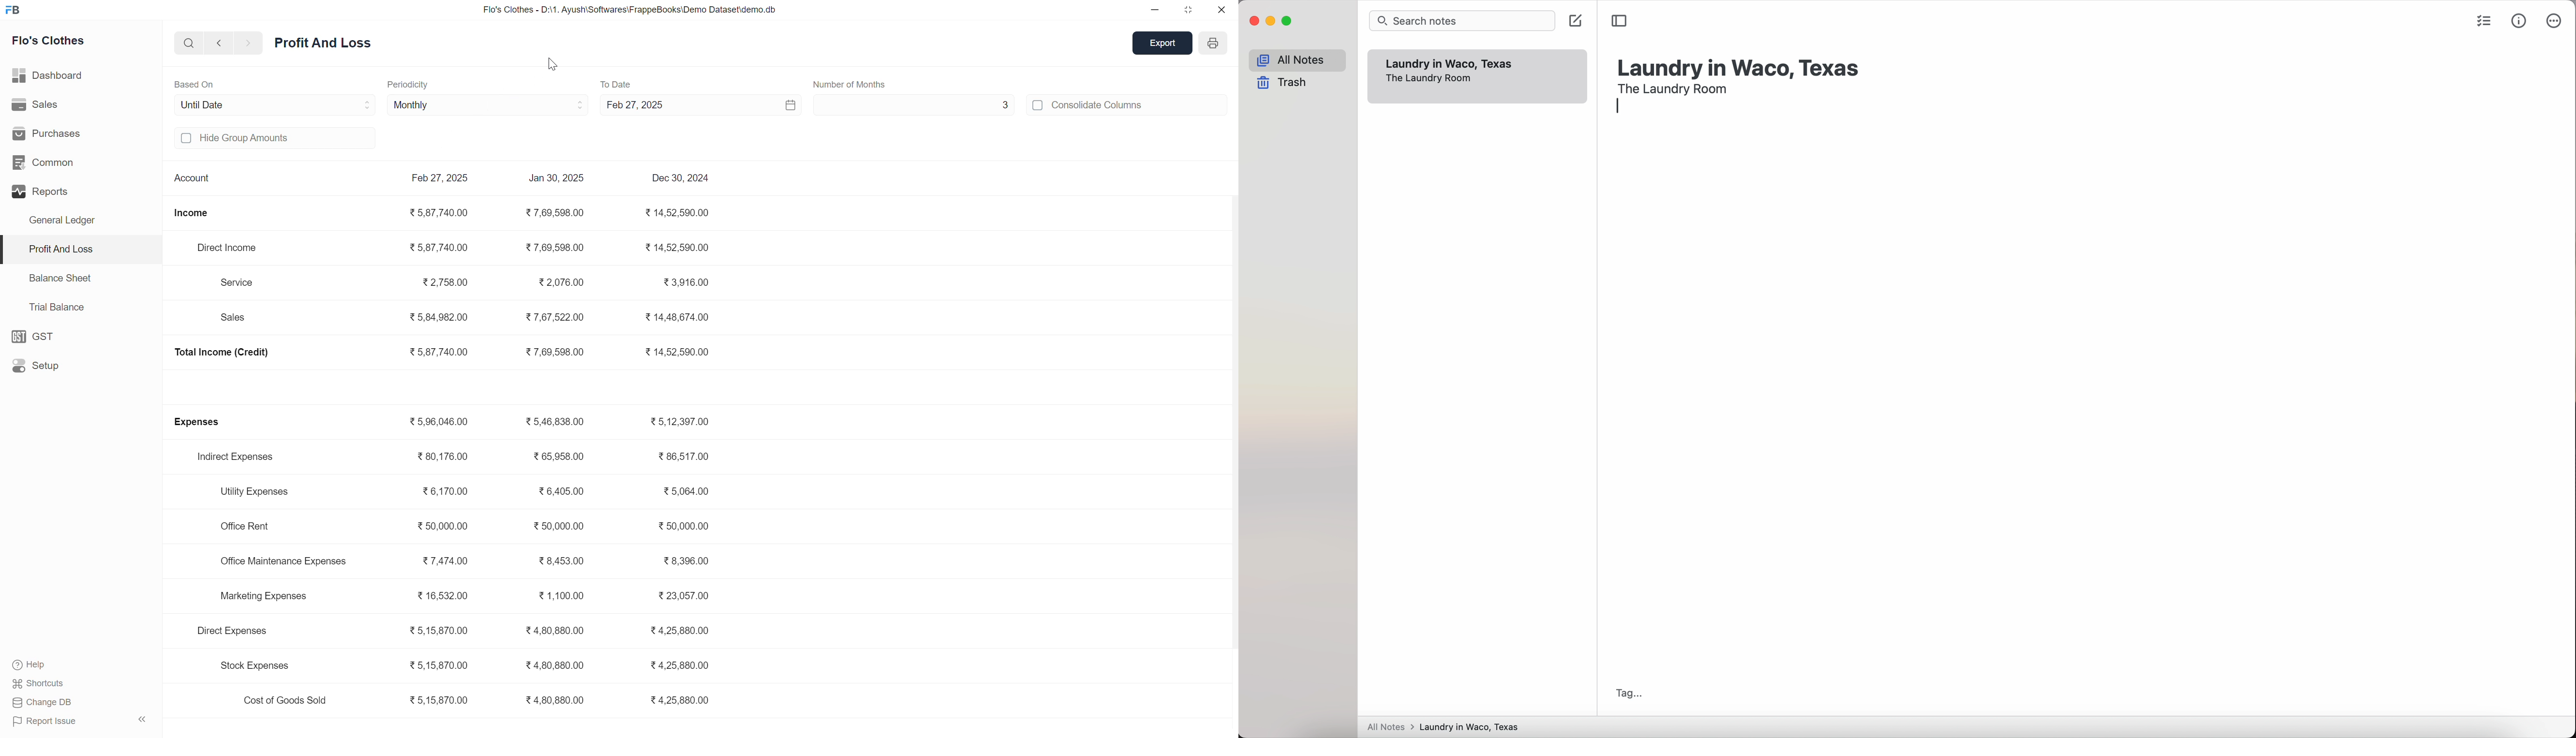  Describe the element at coordinates (435, 595) in the screenshot. I see `₹16,532.00` at that location.